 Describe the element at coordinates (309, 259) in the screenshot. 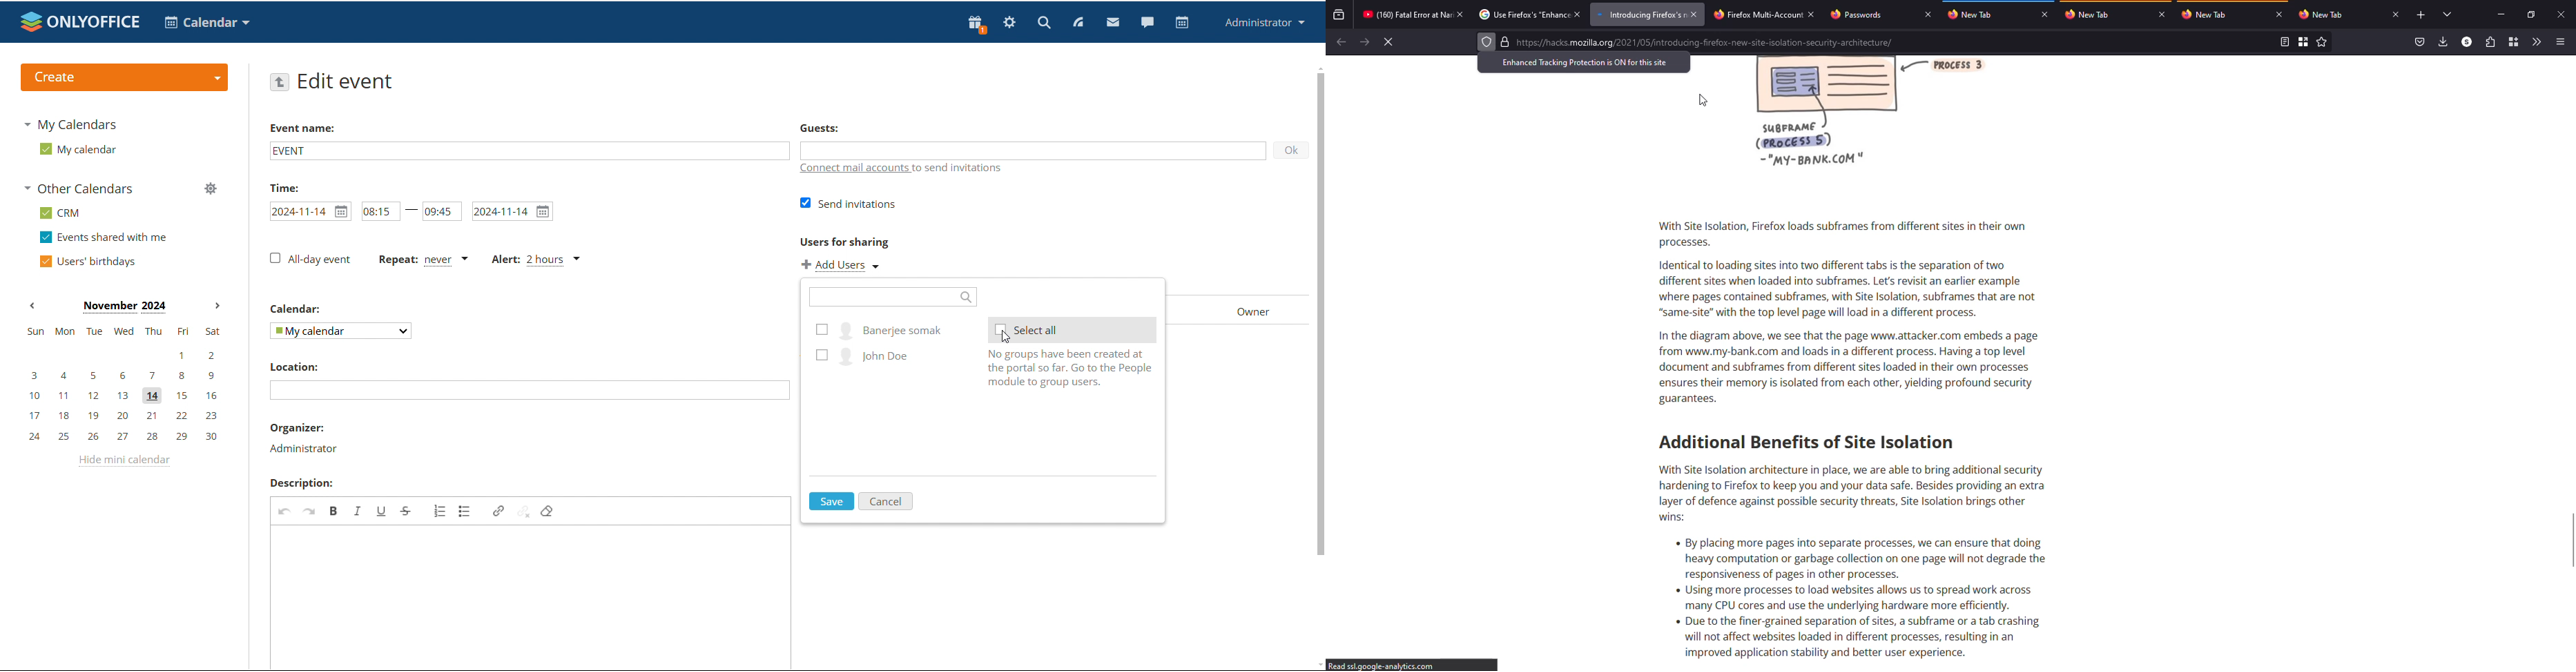

I see `all day event checkbox` at that location.